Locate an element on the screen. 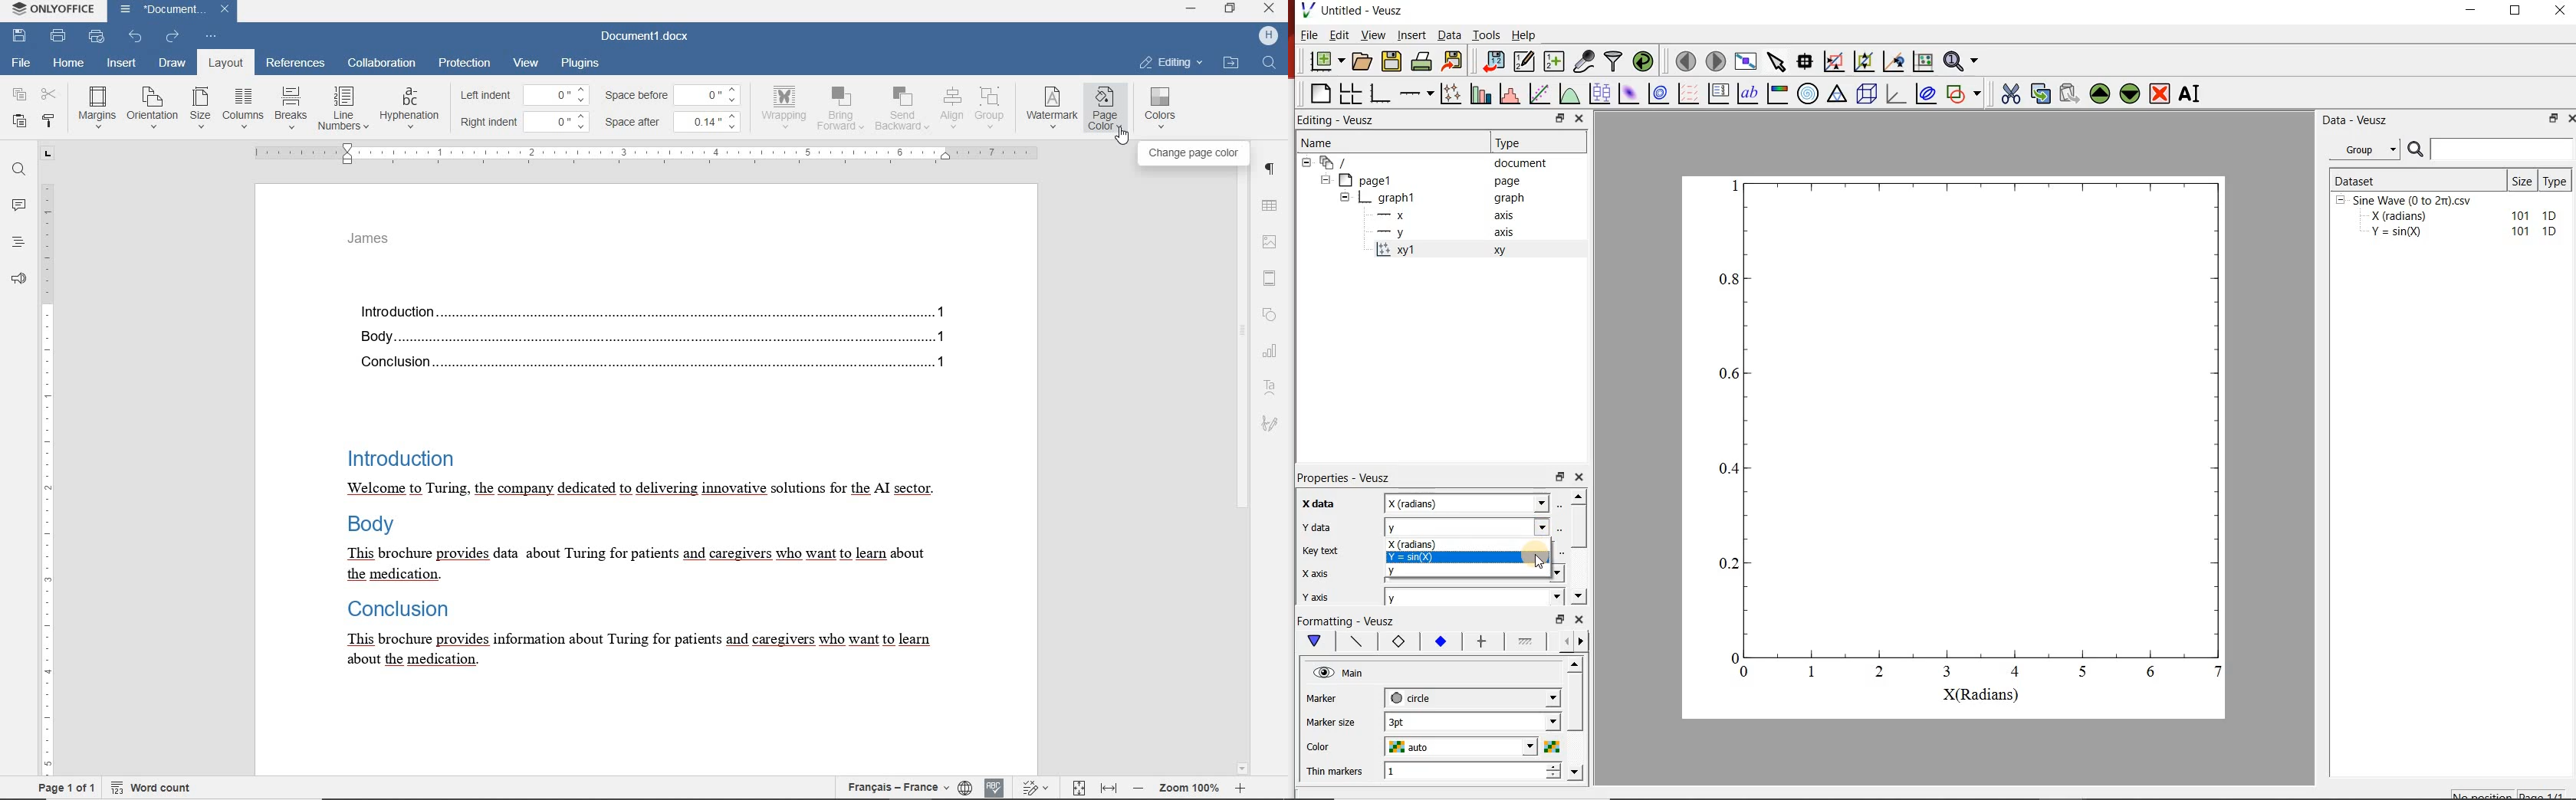 This screenshot has height=812, width=2576. auto is located at coordinates (1472, 748).